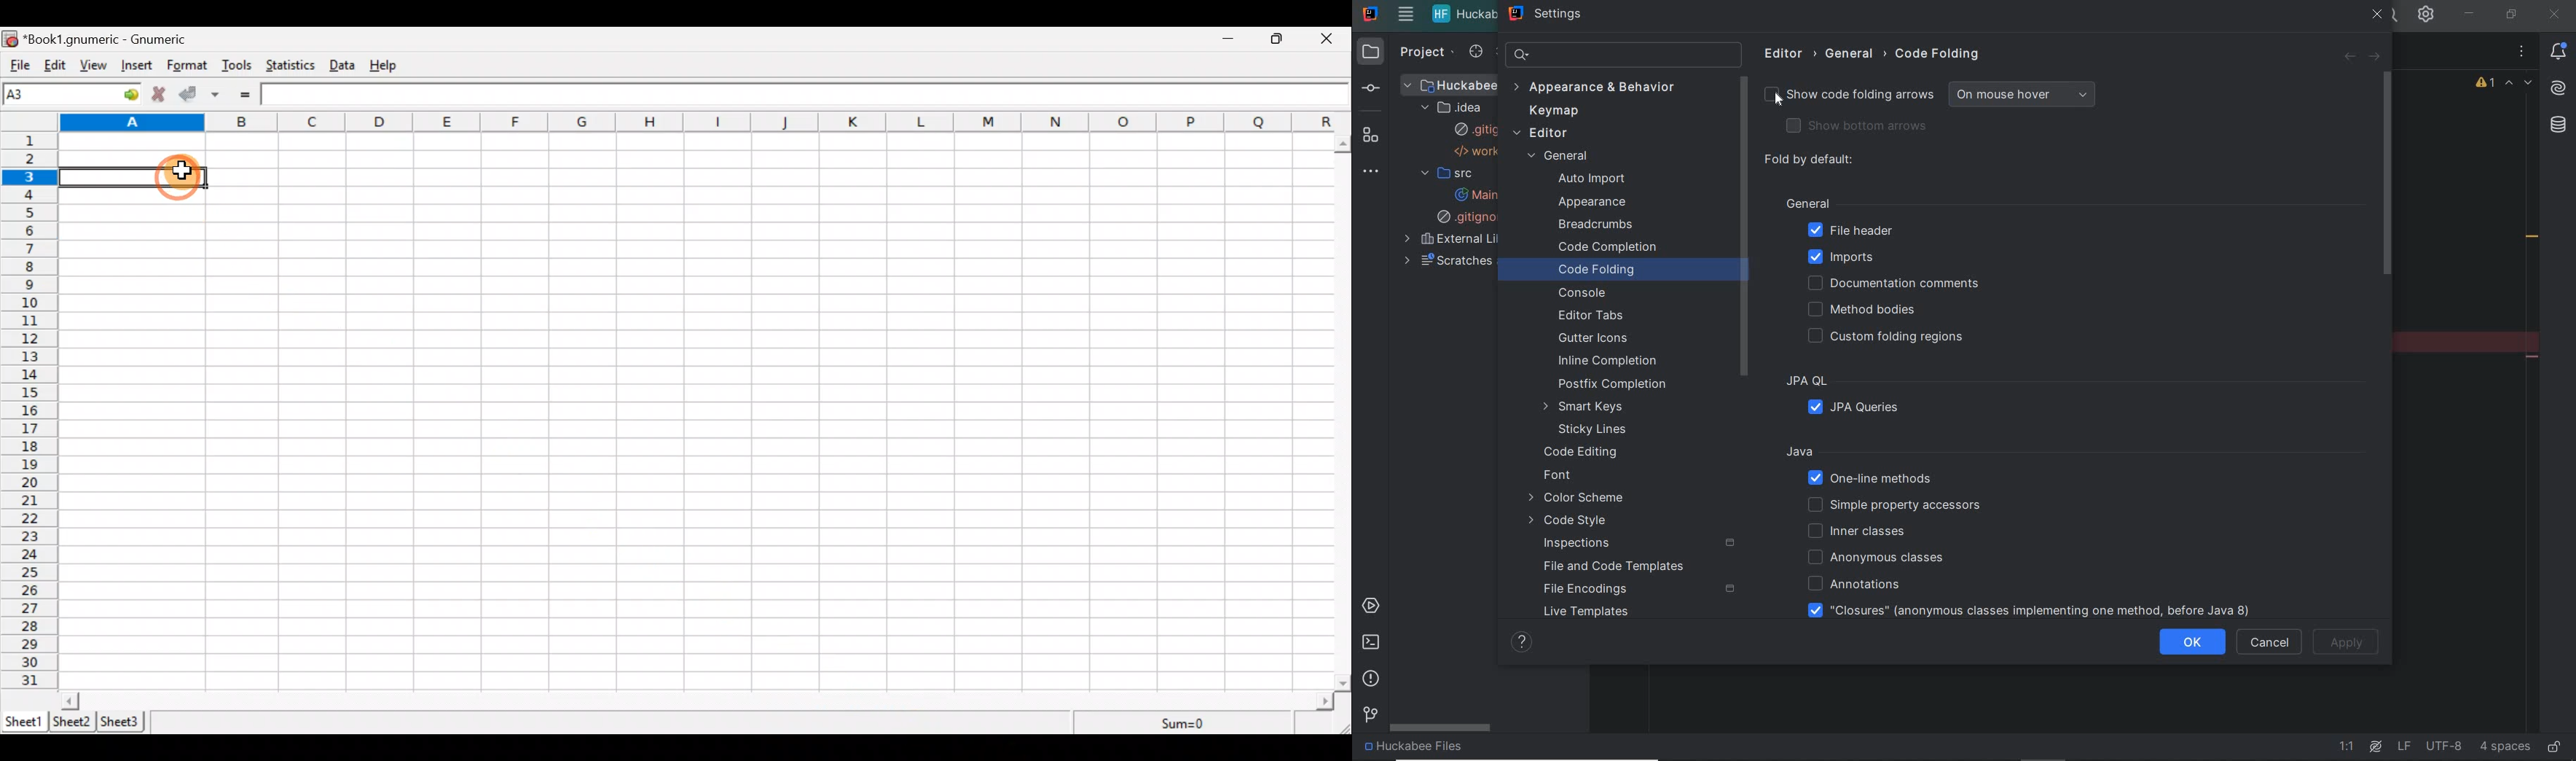  What do you see at coordinates (161, 96) in the screenshot?
I see `Cancel change` at bounding box center [161, 96].